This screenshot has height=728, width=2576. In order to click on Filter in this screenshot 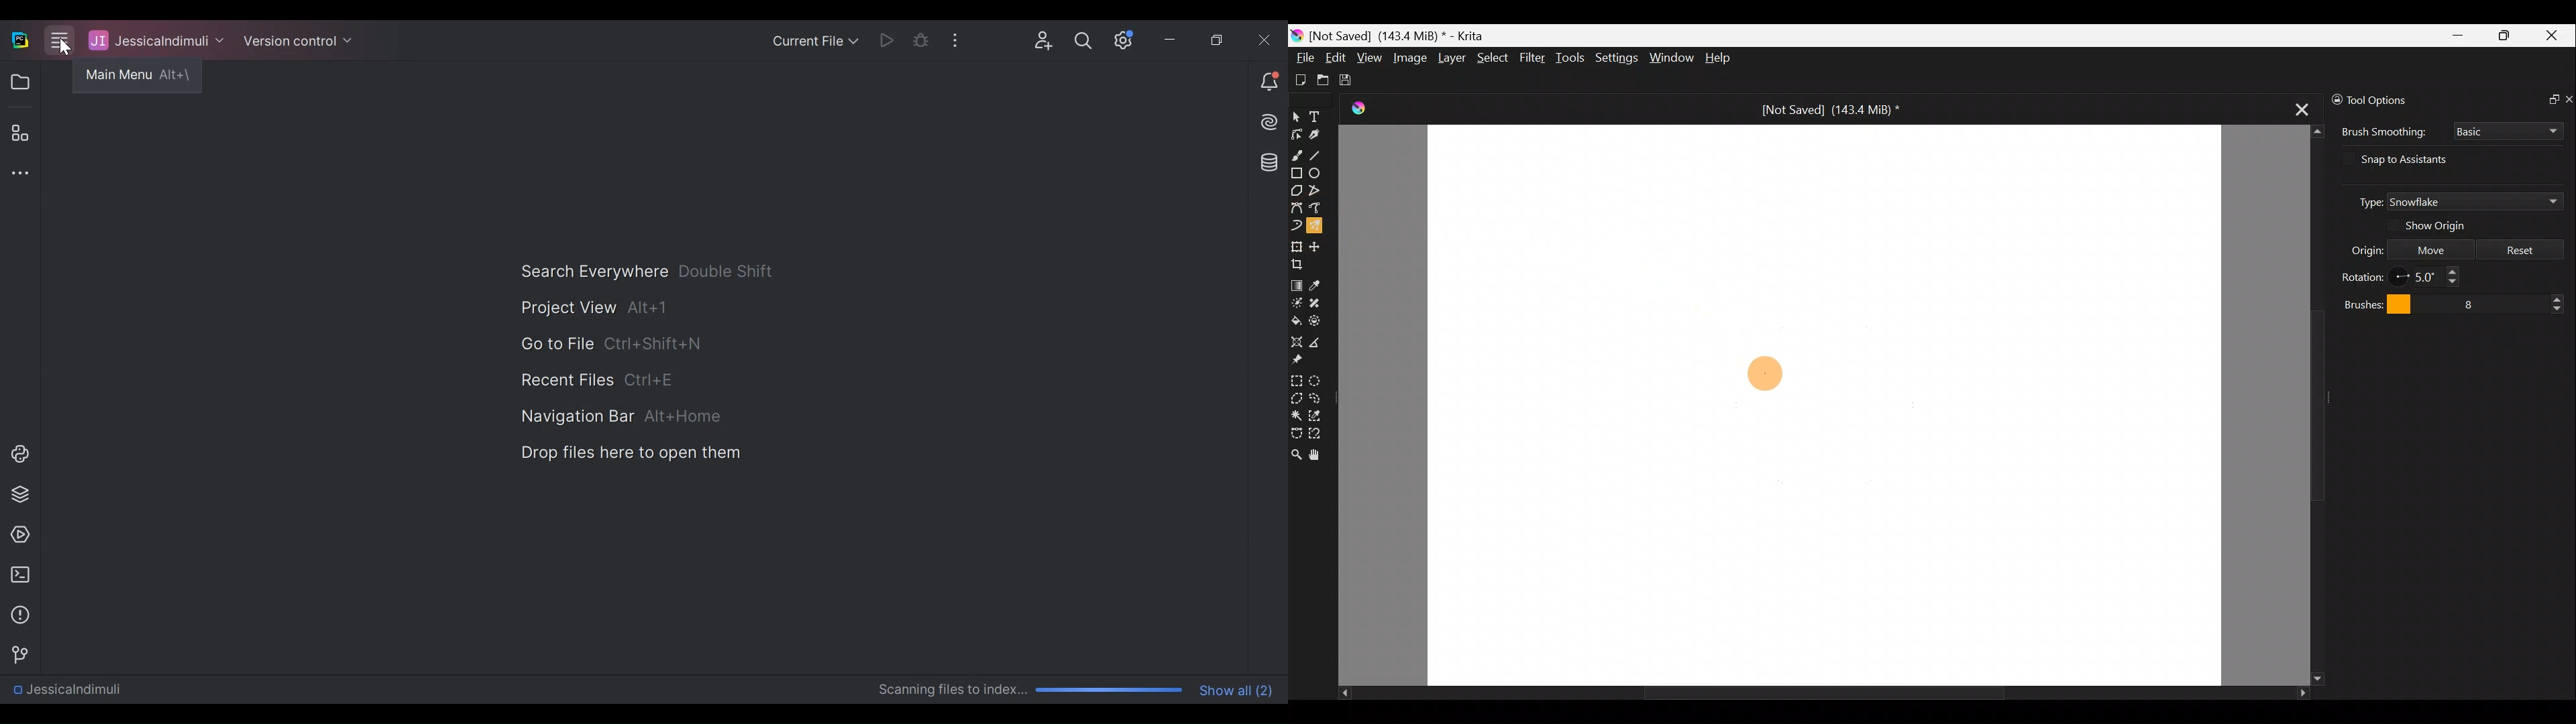, I will do `click(1535, 58)`.